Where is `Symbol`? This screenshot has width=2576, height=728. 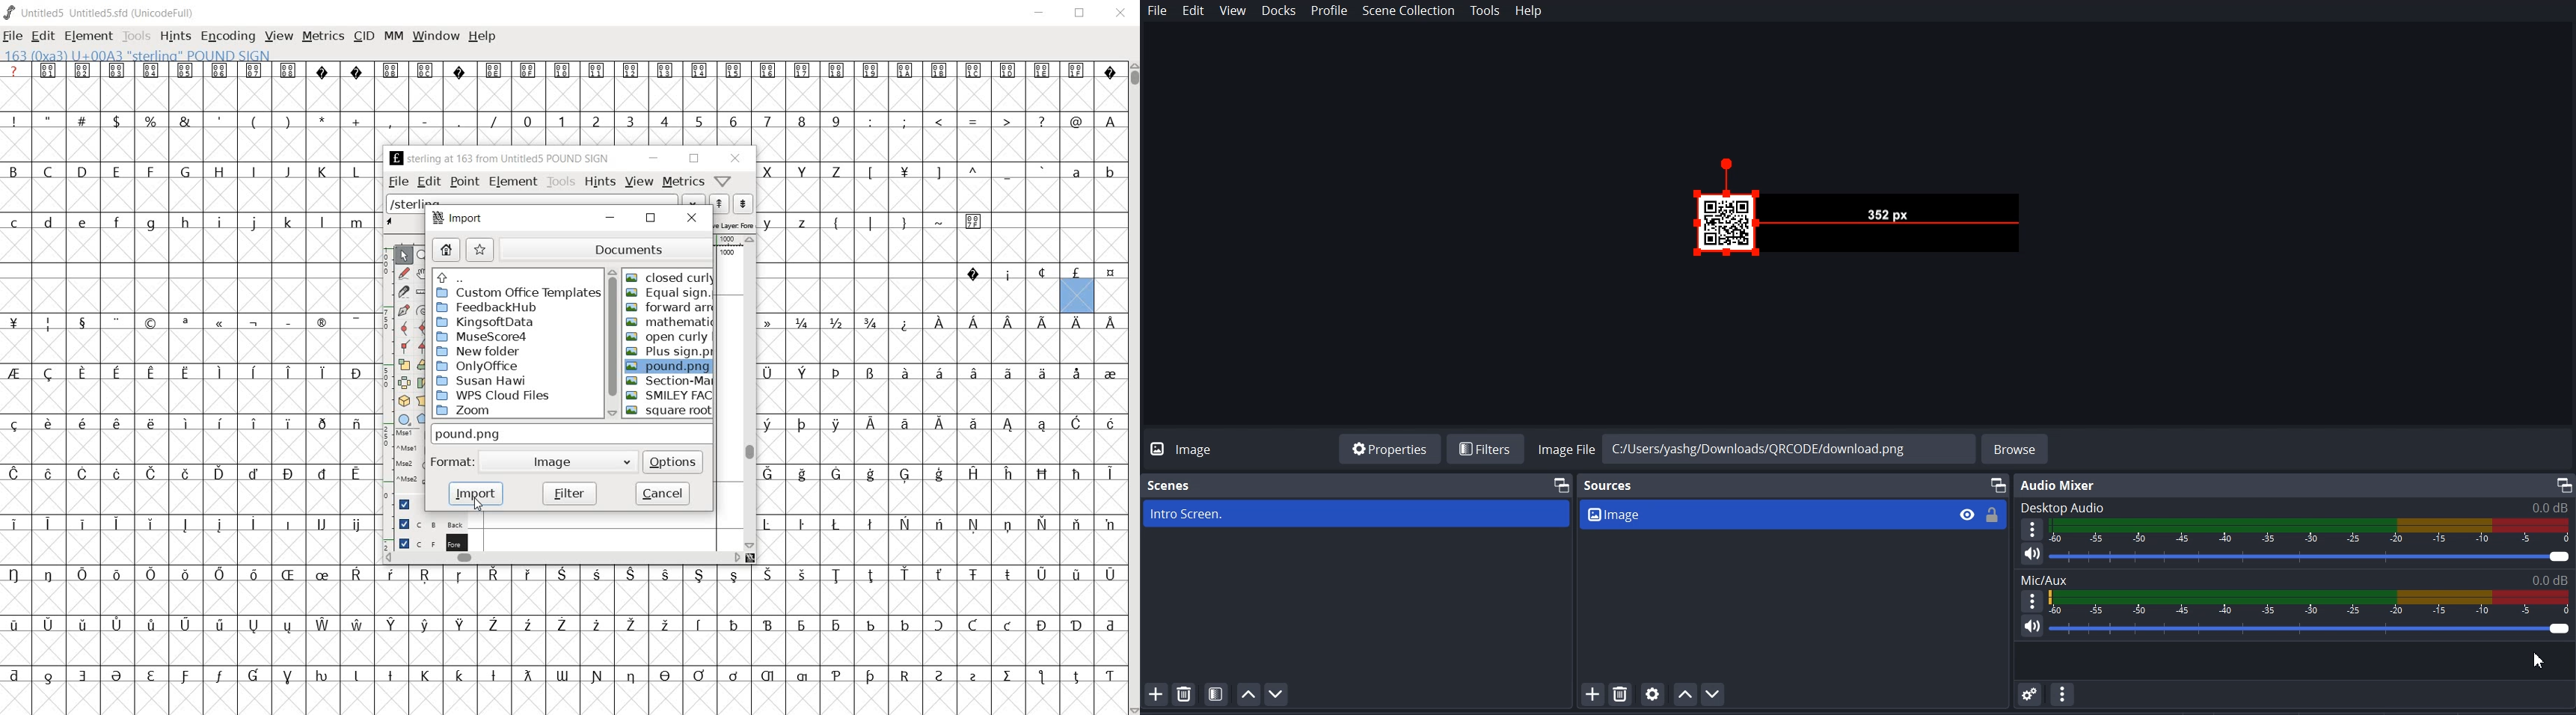
Symbol is located at coordinates (188, 371).